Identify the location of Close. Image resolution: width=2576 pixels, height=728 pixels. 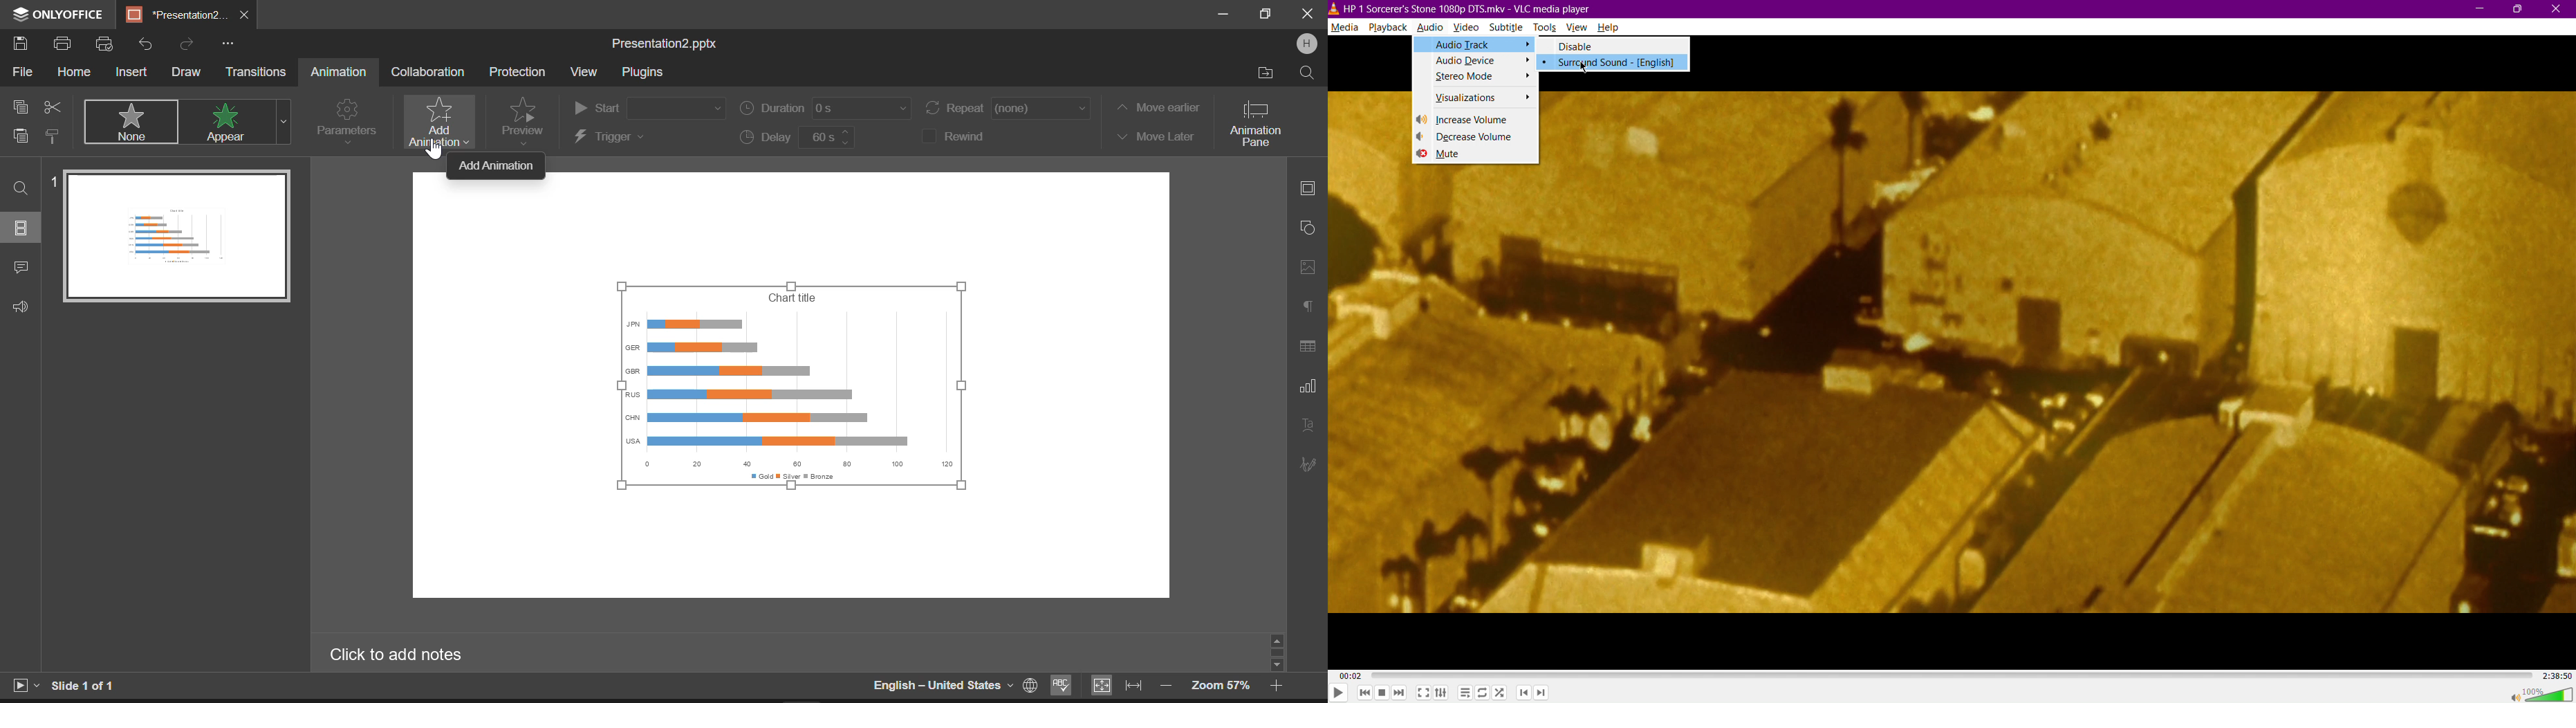
(2560, 8).